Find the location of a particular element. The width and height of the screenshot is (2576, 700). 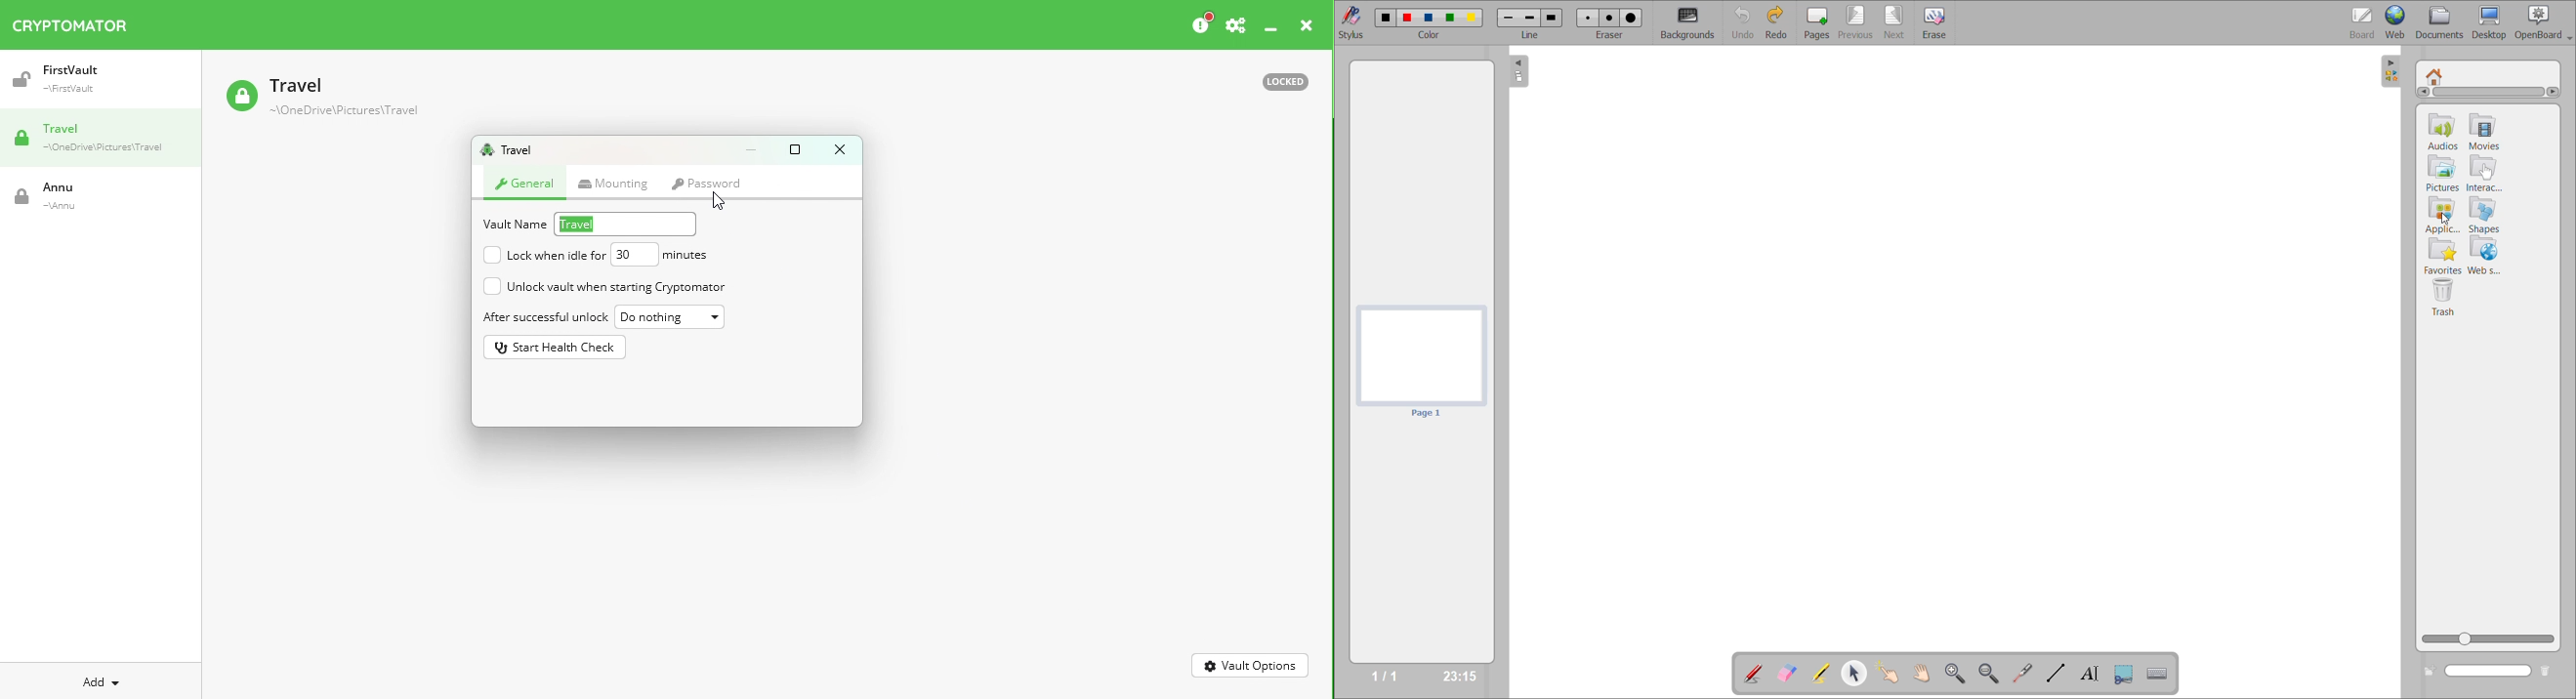

Do nothing is located at coordinates (677, 317).